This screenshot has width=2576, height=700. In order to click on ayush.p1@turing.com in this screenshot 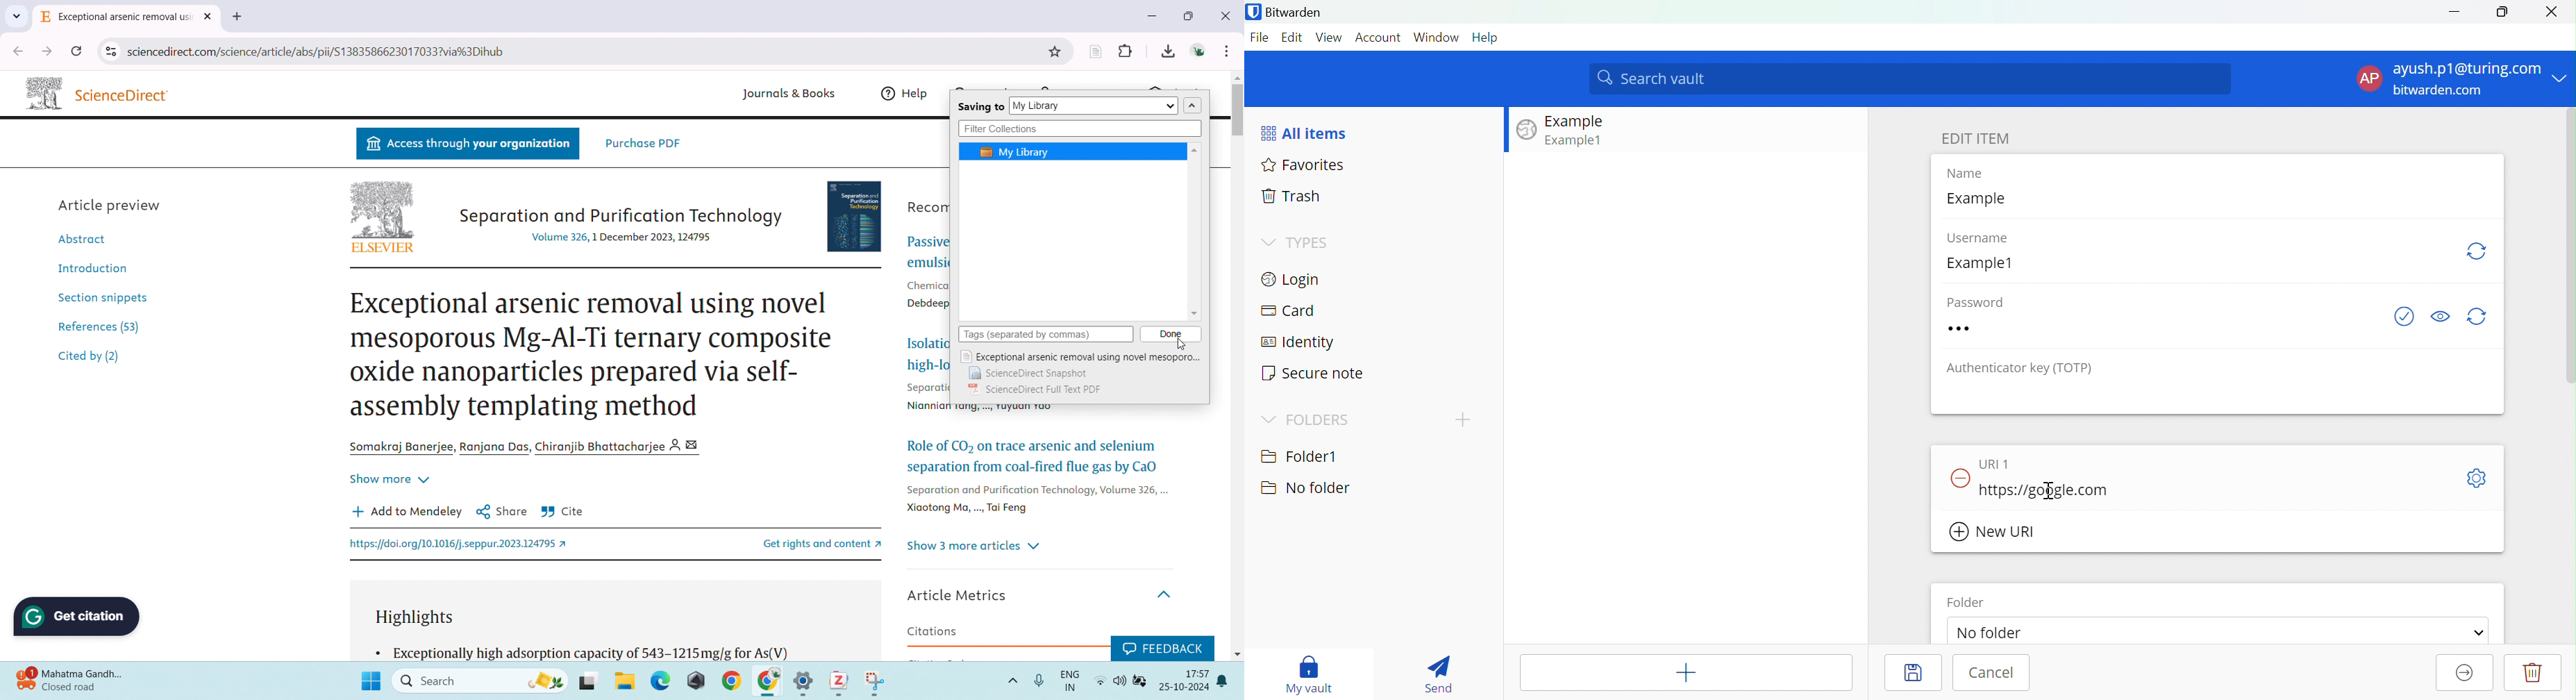, I will do `click(2468, 69)`.